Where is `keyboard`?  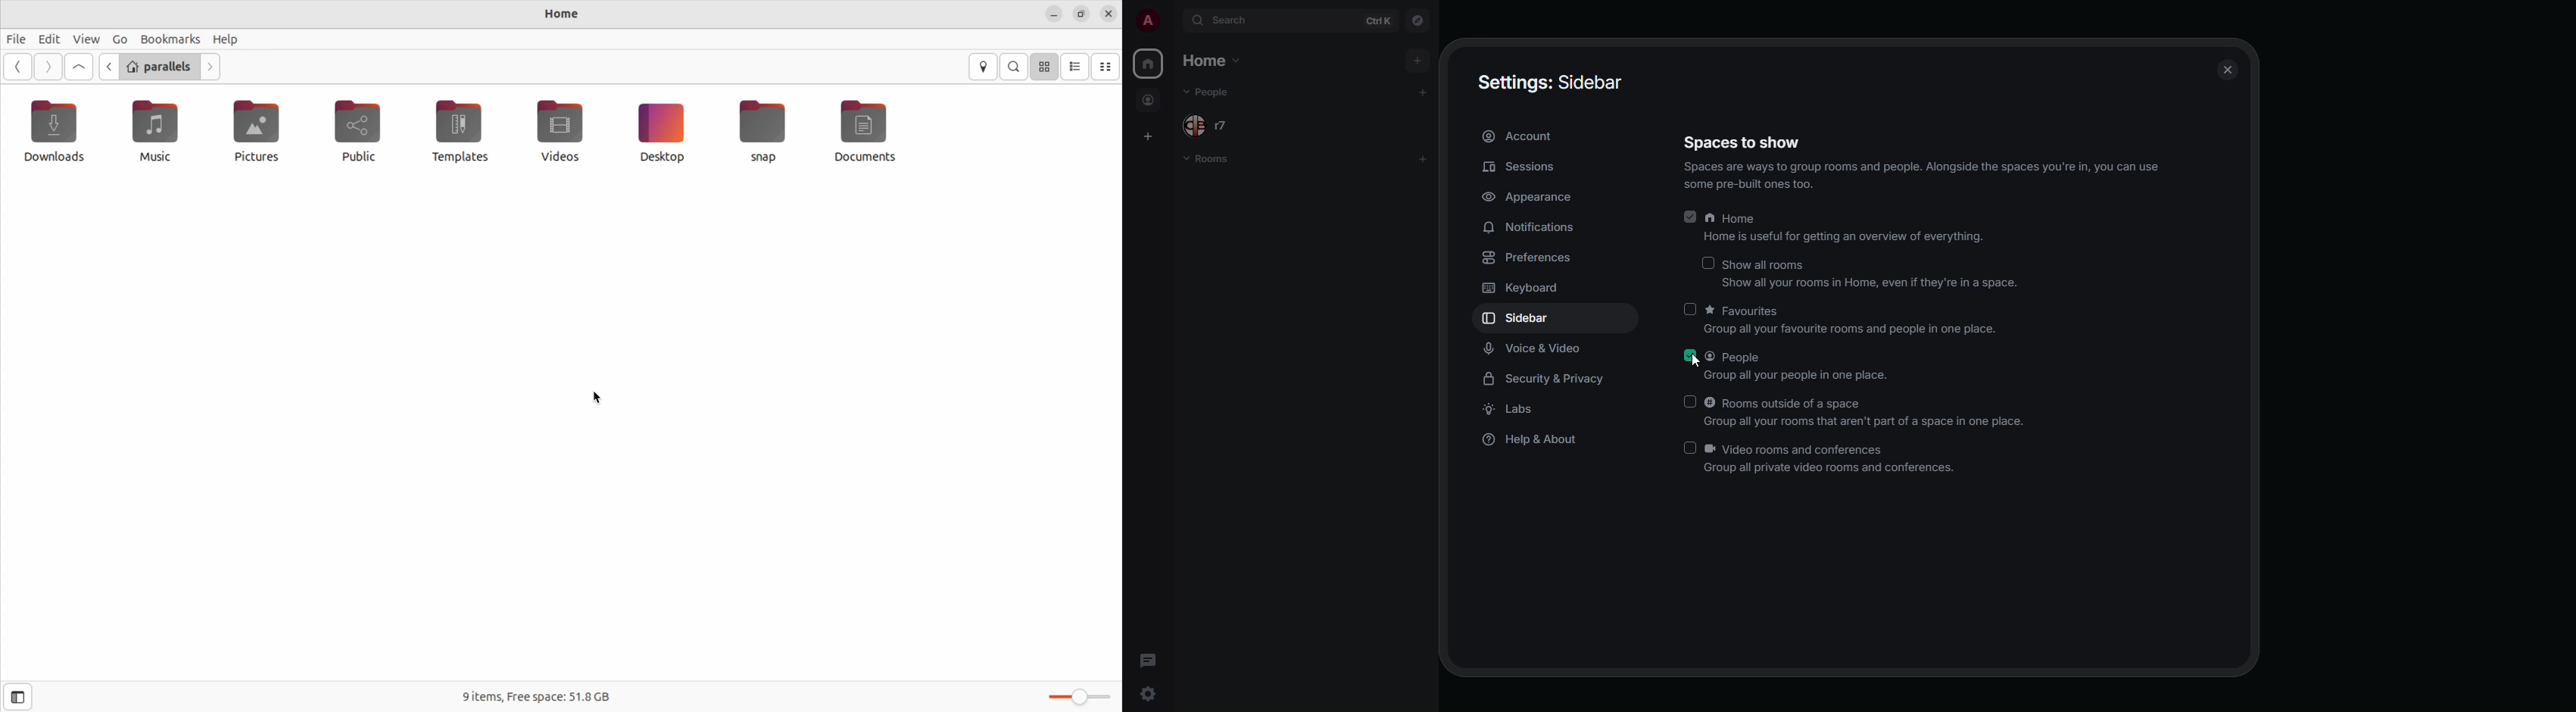
keyboard is located at coordinates (1519, 289).